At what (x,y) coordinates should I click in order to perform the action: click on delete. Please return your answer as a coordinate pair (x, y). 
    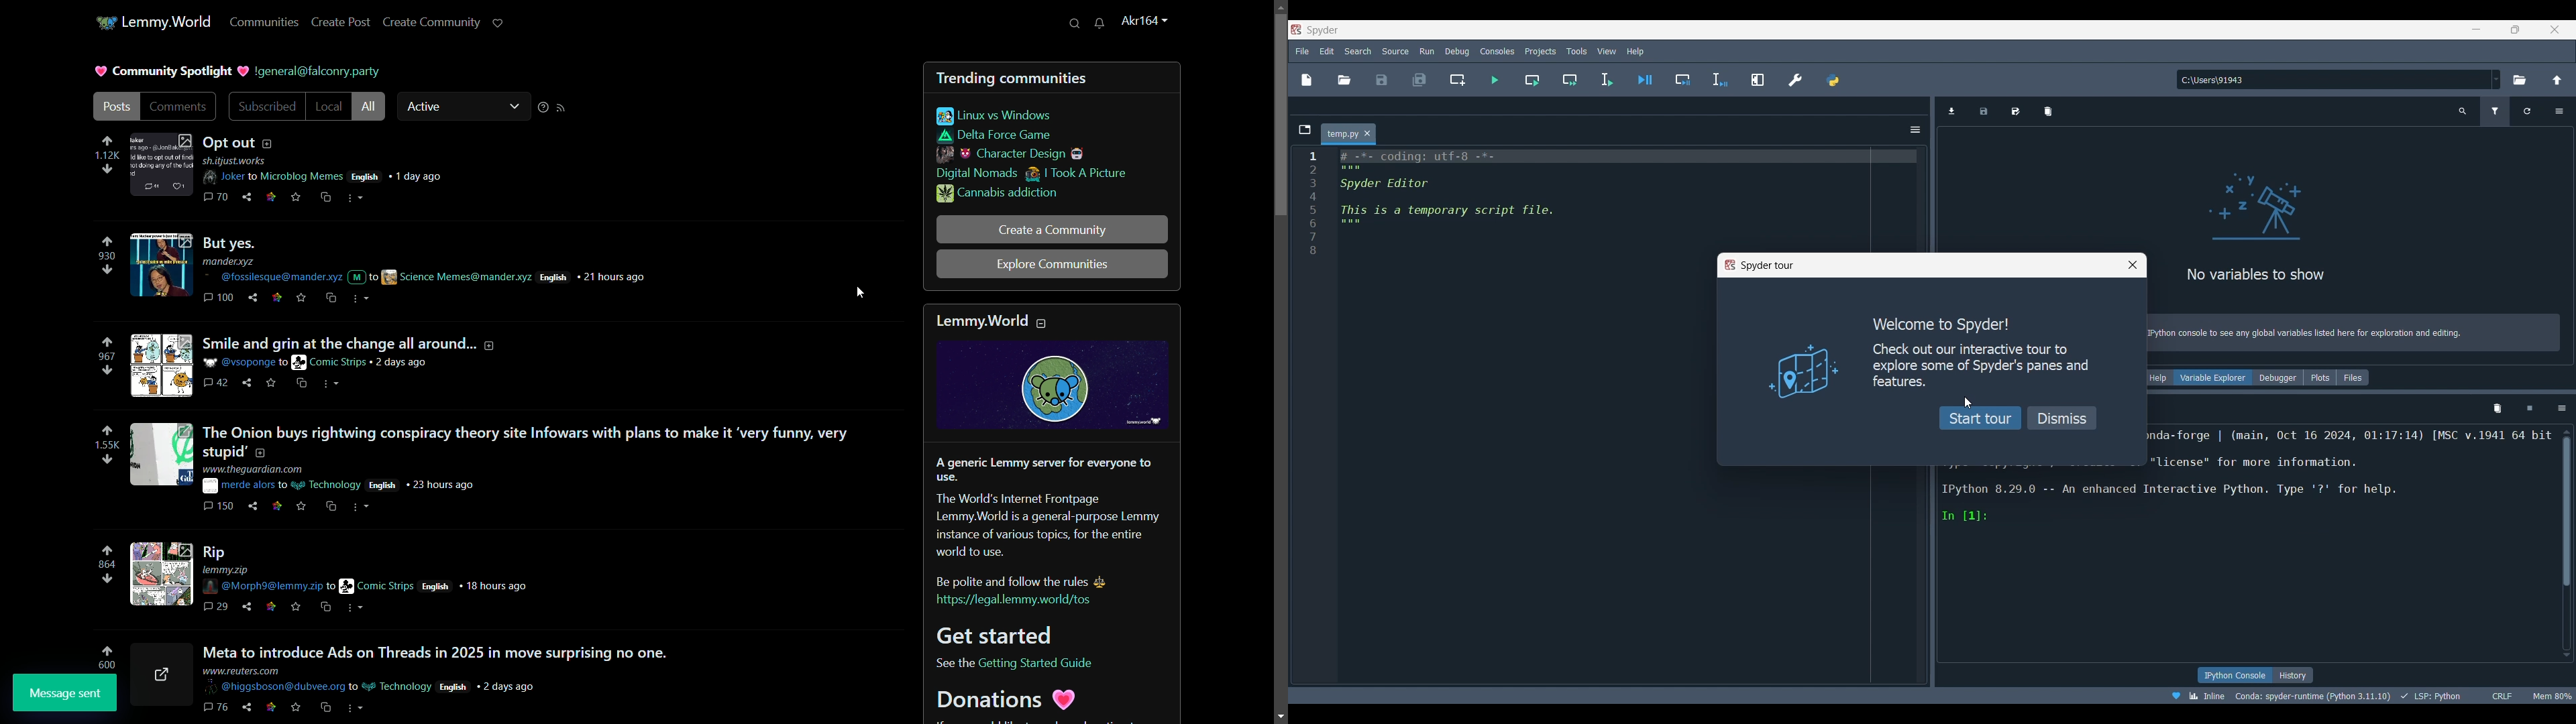
    Looking at the image, I should click on (2495, 408).